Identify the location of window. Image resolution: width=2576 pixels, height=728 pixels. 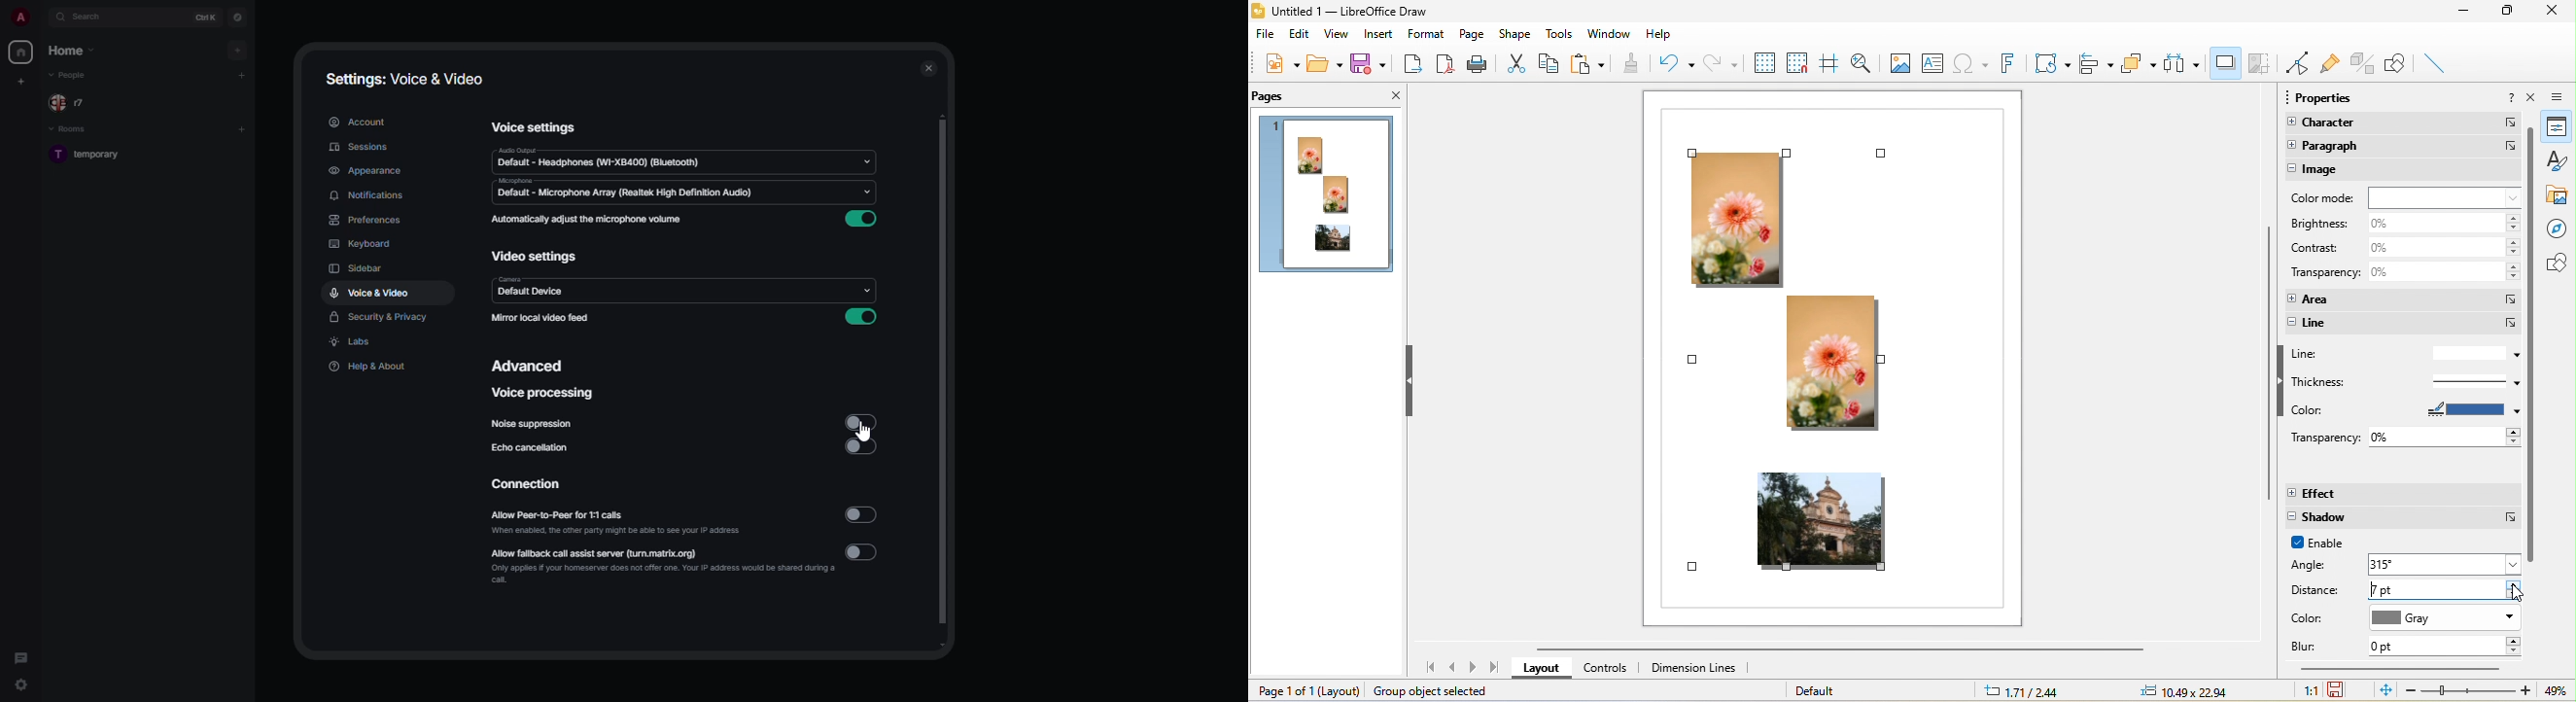
(1609, 31).